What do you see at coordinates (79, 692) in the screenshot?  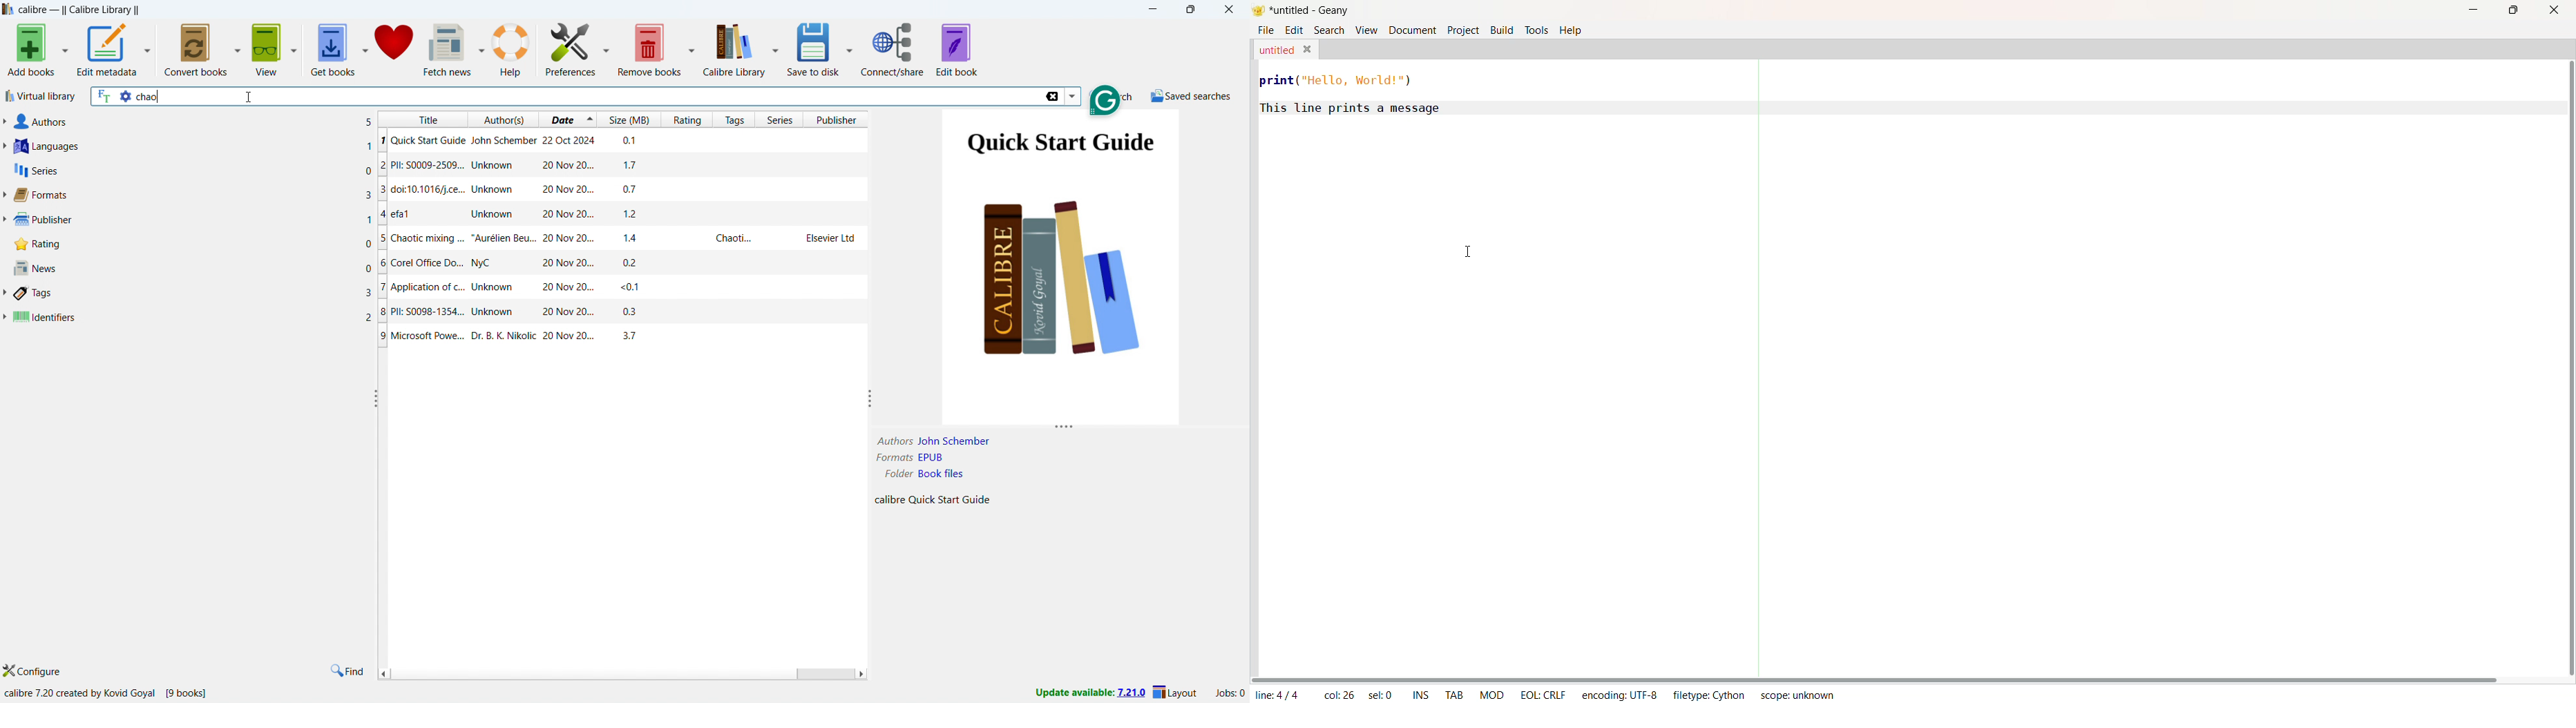 I see `calibre 7.20 created by kovid Goyal` at bounding box center [79, 692].